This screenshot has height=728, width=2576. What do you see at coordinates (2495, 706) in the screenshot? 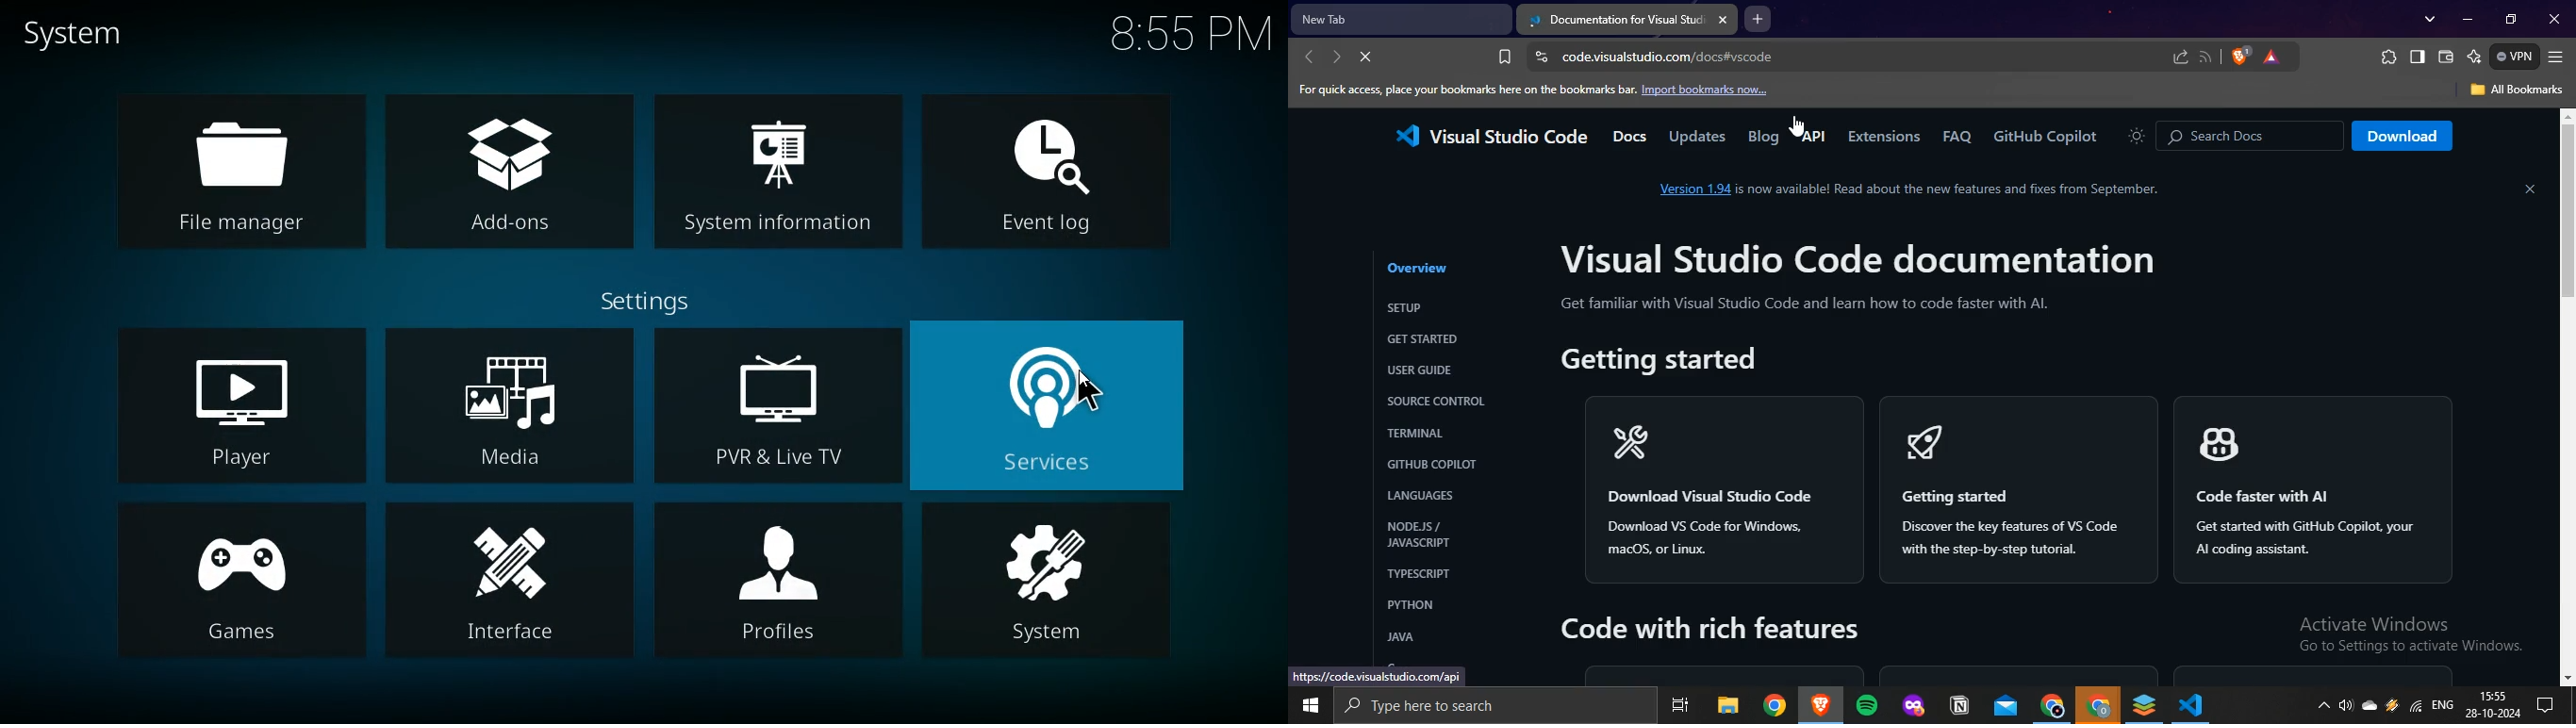
I see `date and time` at bounding box center [2495, 706].